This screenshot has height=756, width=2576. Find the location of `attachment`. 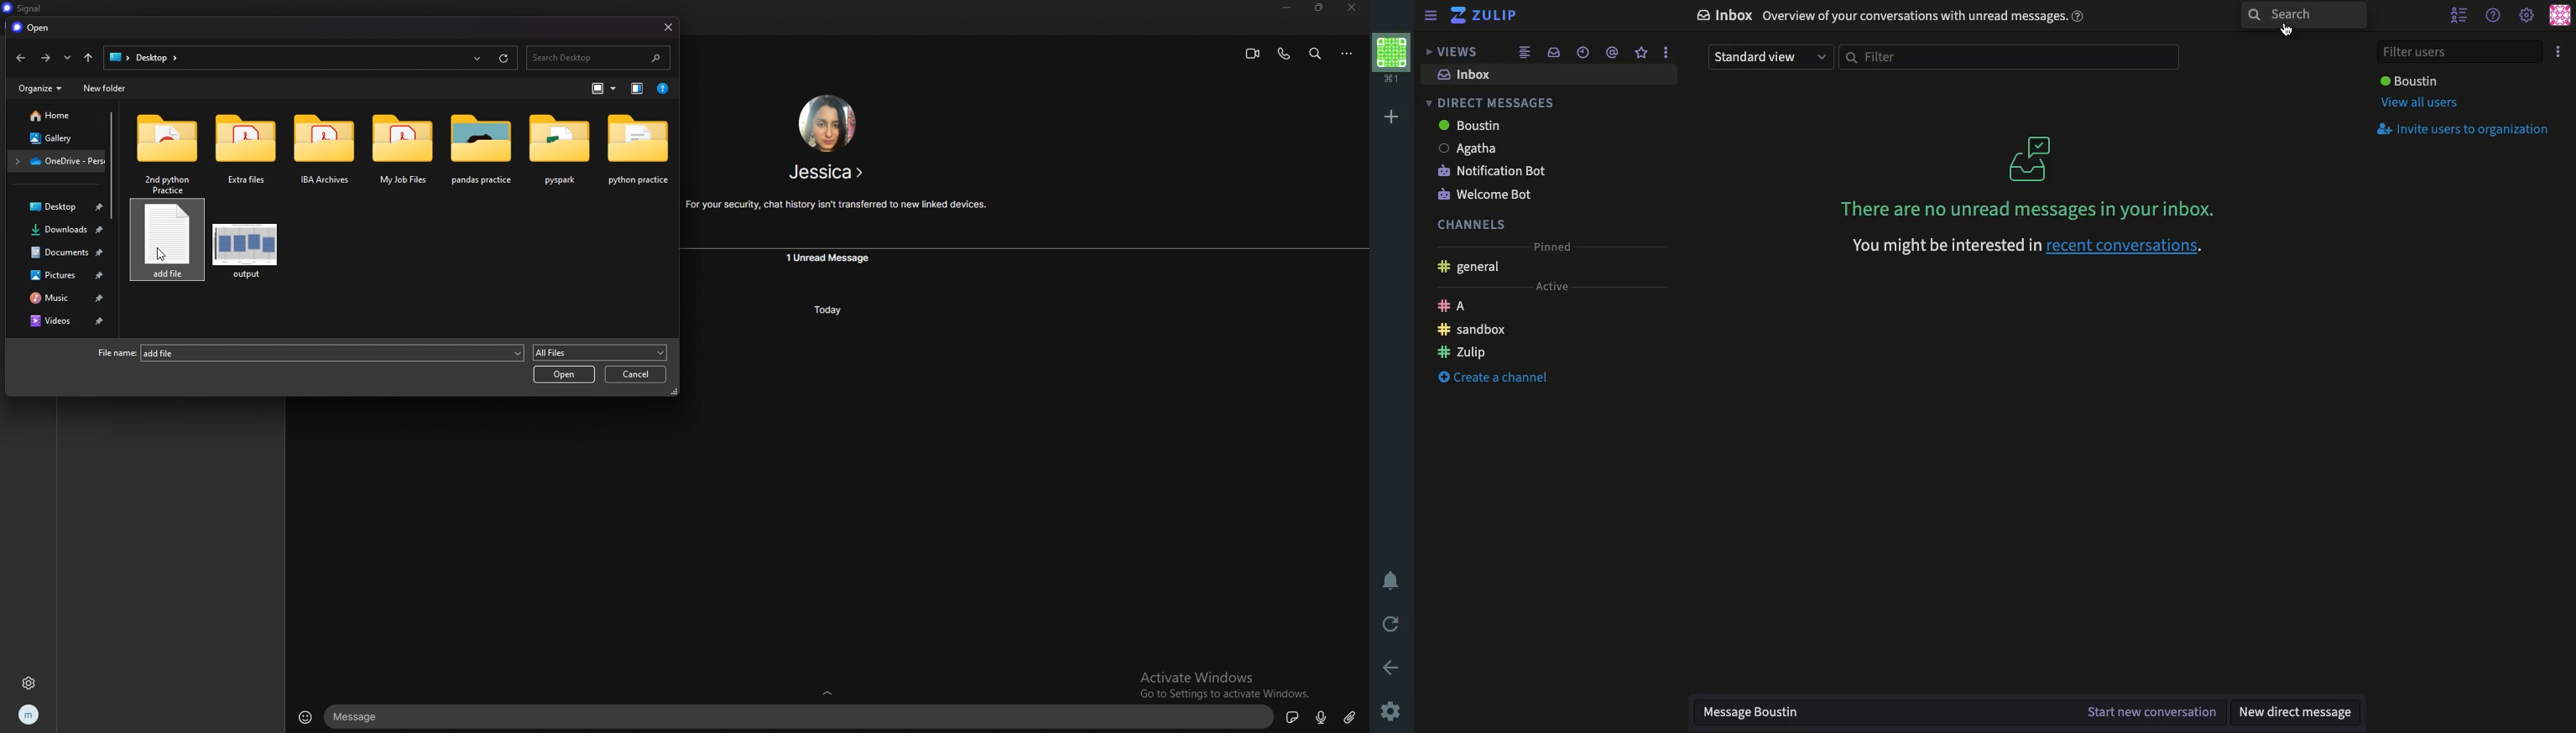

attachment is located at coordinates (1350, 717).